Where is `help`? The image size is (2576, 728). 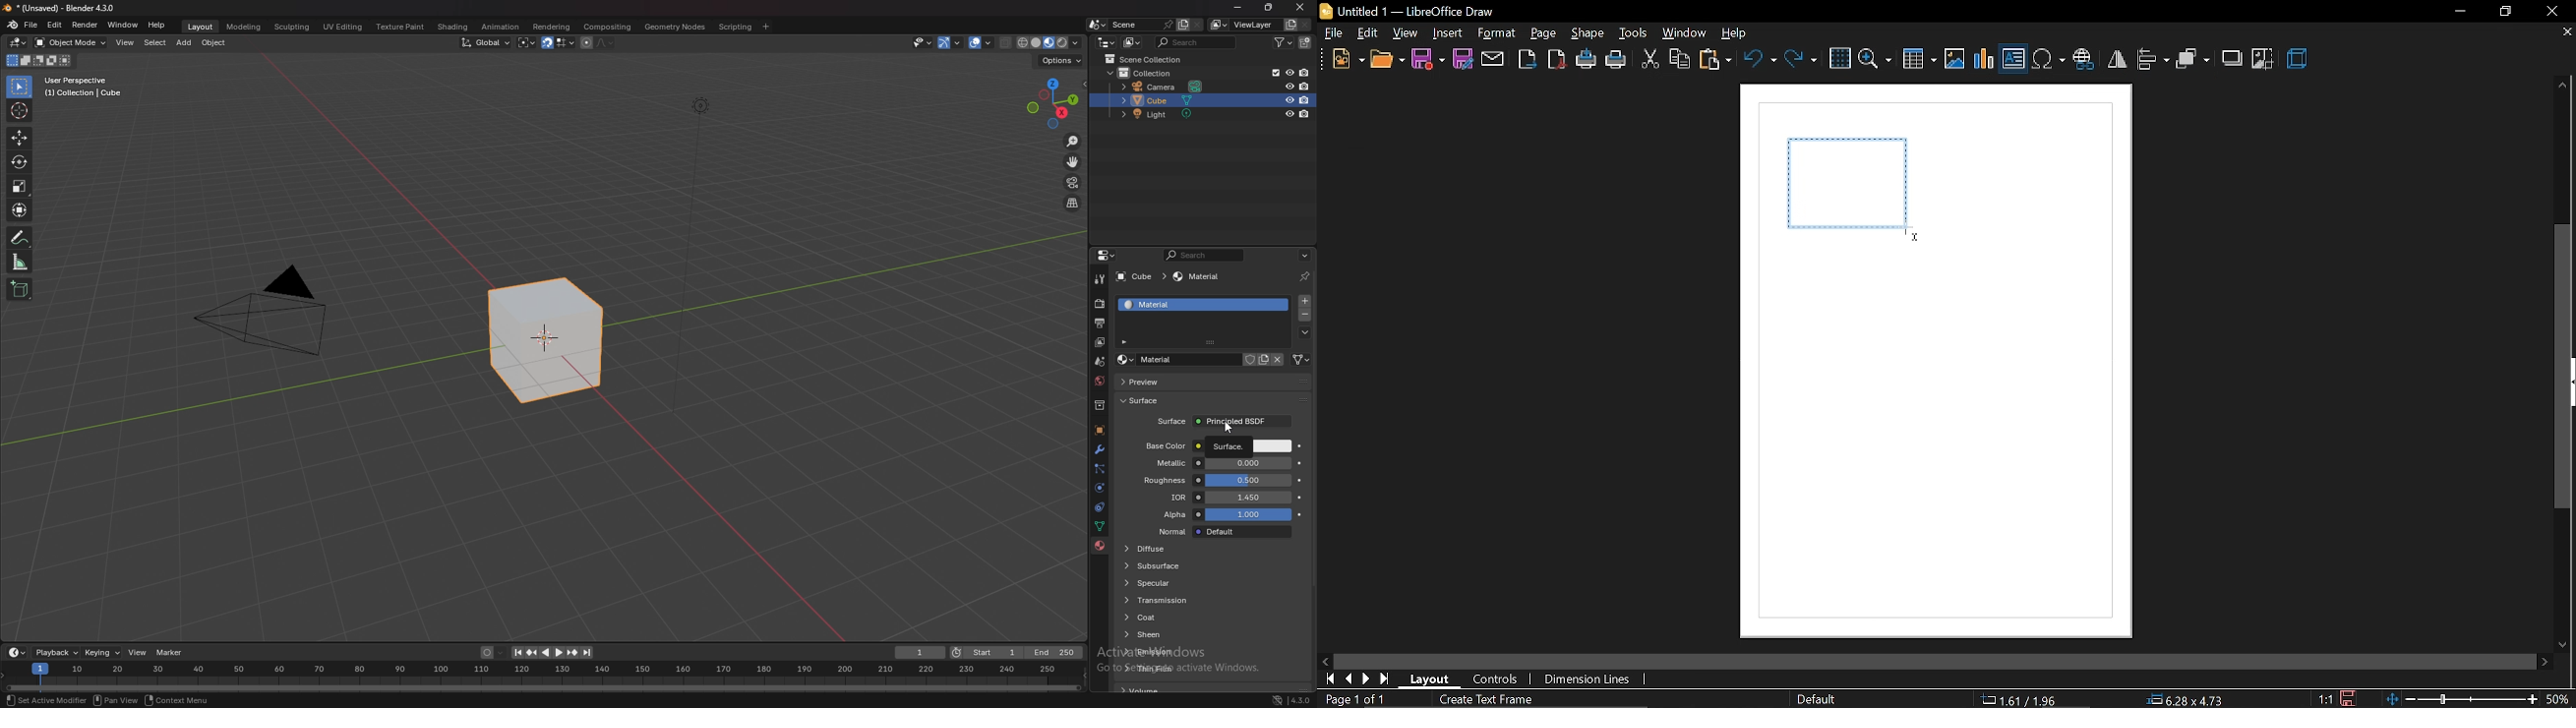
help is located at coordinates (1739, 34).